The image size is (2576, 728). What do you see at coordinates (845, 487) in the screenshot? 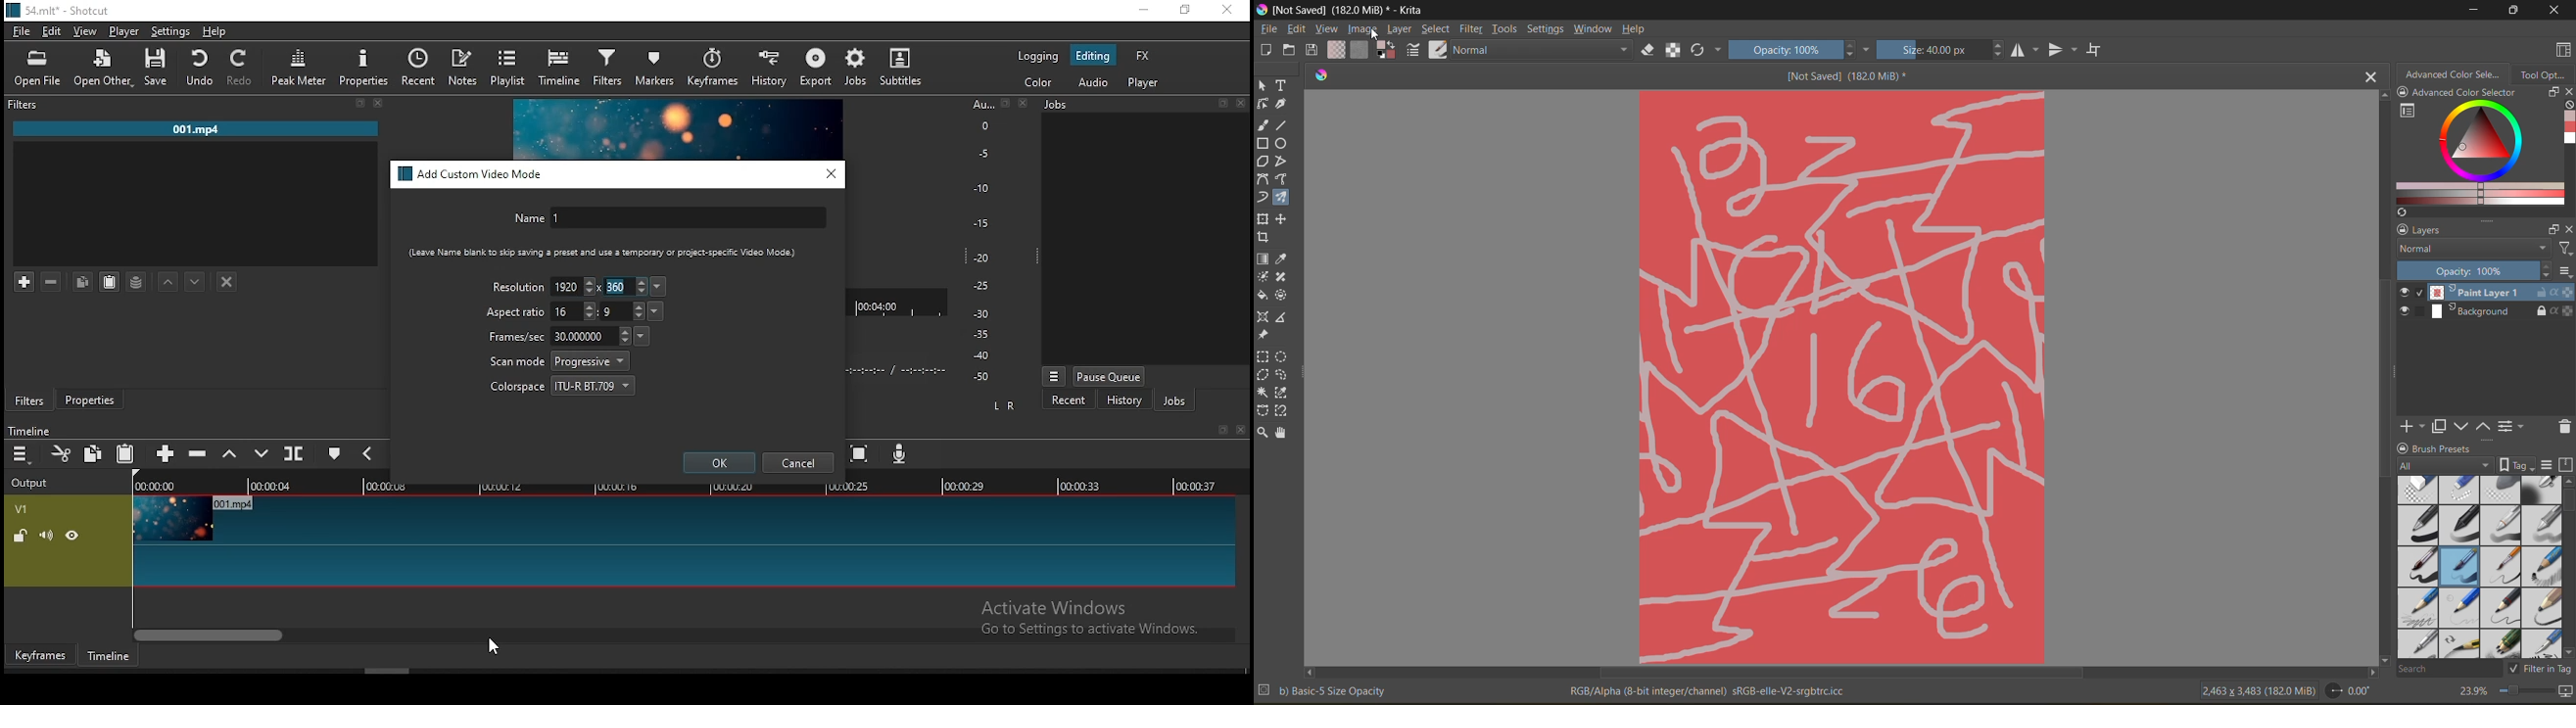
I see `00:00:25` at bounding box center [845, 487].